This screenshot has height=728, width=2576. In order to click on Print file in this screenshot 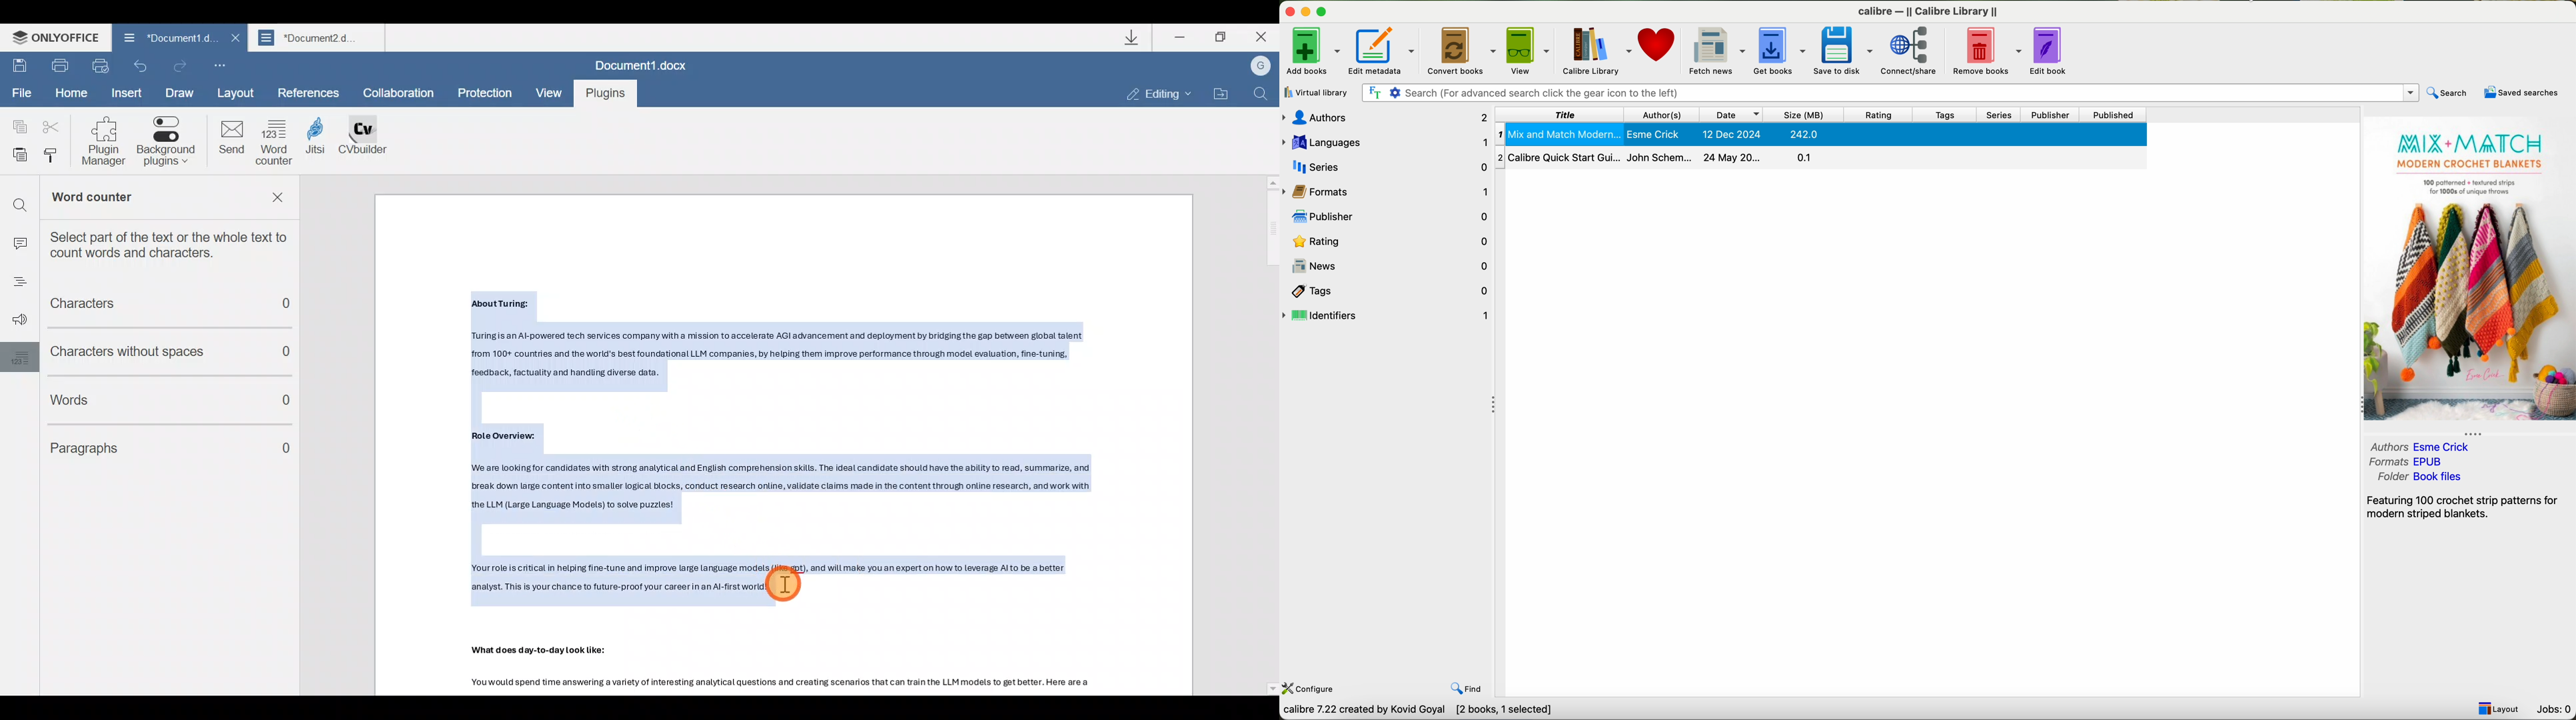, I will do `click(60, 67)`.